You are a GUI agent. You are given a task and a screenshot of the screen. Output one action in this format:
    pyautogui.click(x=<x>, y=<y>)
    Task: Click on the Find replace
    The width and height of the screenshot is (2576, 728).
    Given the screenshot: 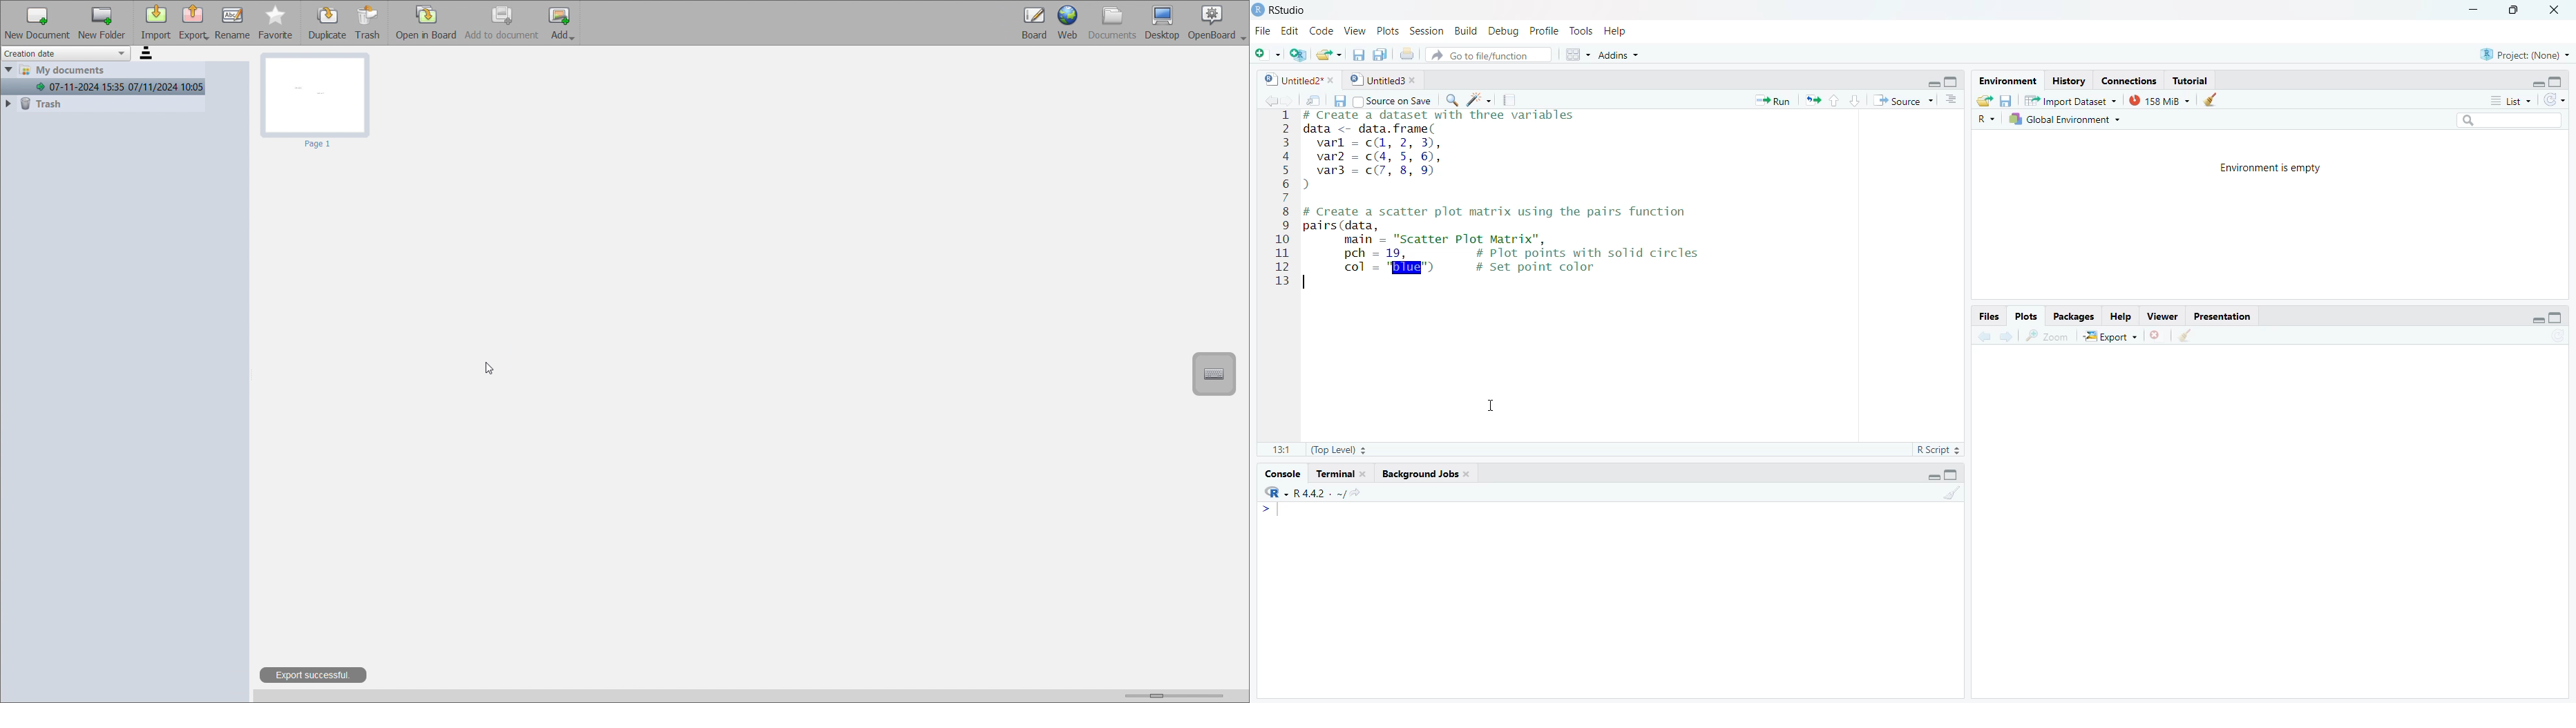 What is the action you would take?
    pyautogui.click(x=1449, y=102)
    